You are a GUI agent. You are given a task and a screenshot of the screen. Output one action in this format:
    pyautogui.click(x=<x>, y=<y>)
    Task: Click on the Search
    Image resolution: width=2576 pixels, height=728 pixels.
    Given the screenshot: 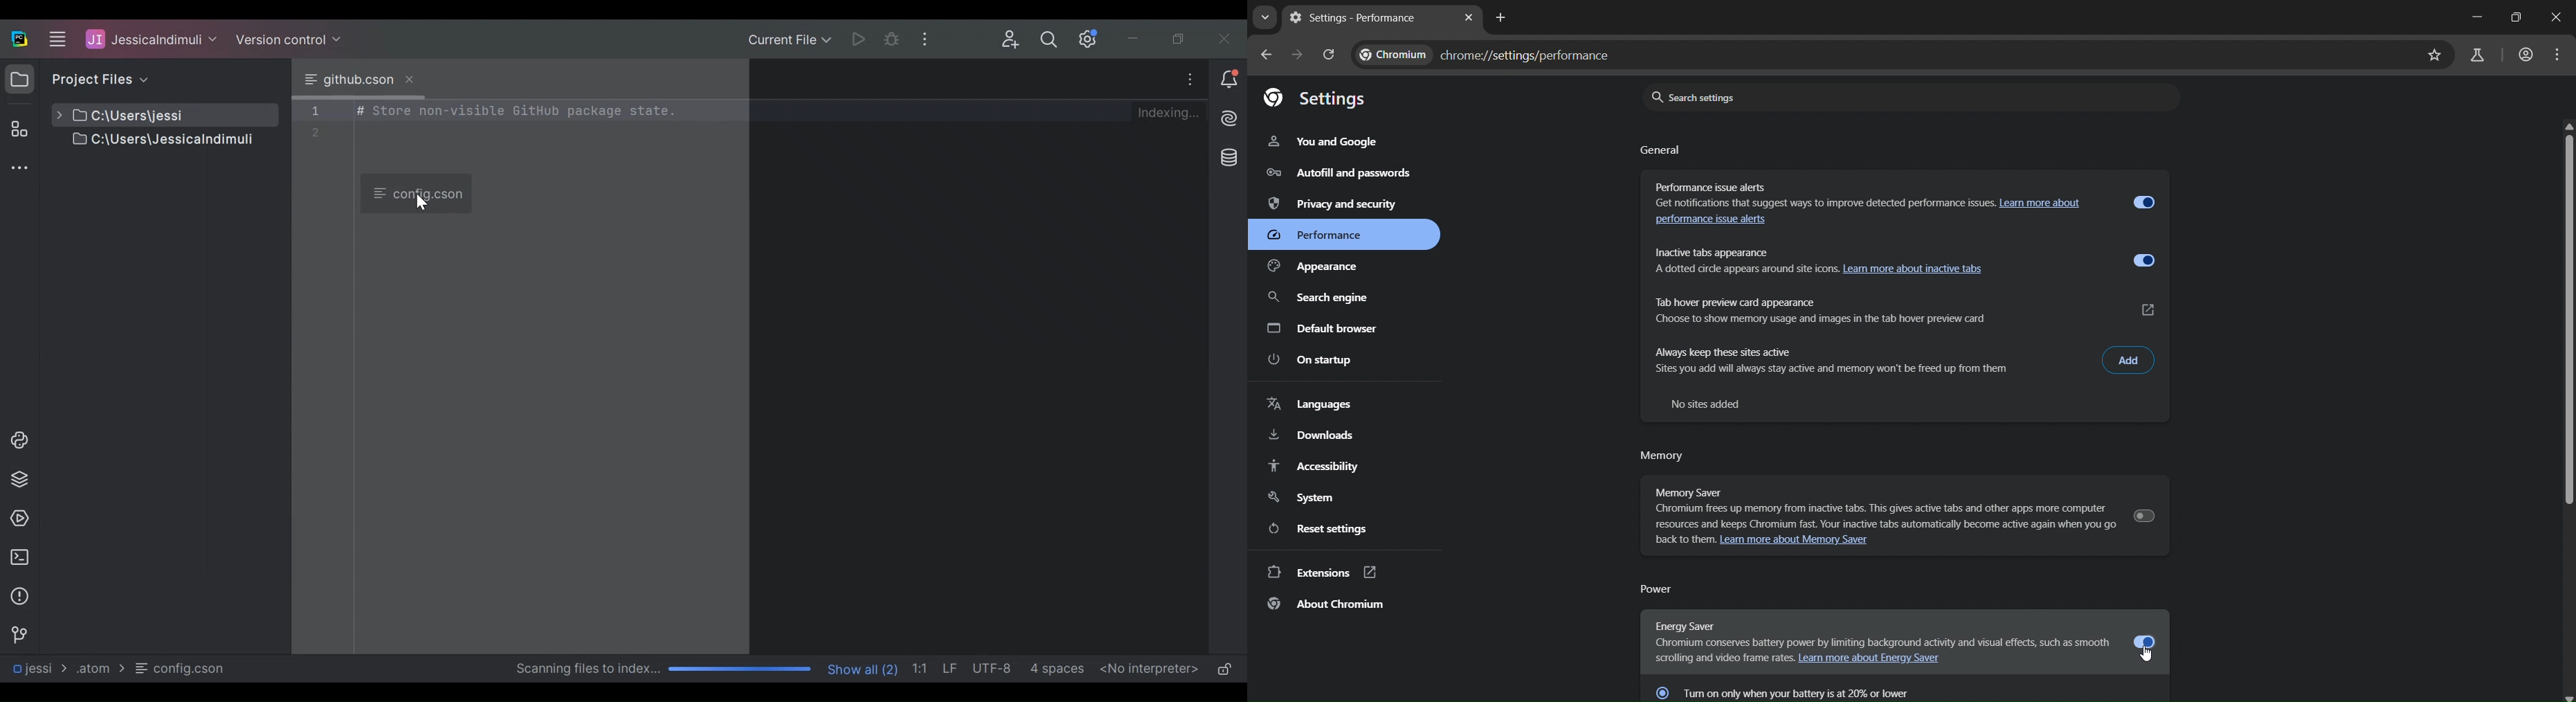 What is the action you would take?
    pyautogui.click(x=1053, y=39)
    